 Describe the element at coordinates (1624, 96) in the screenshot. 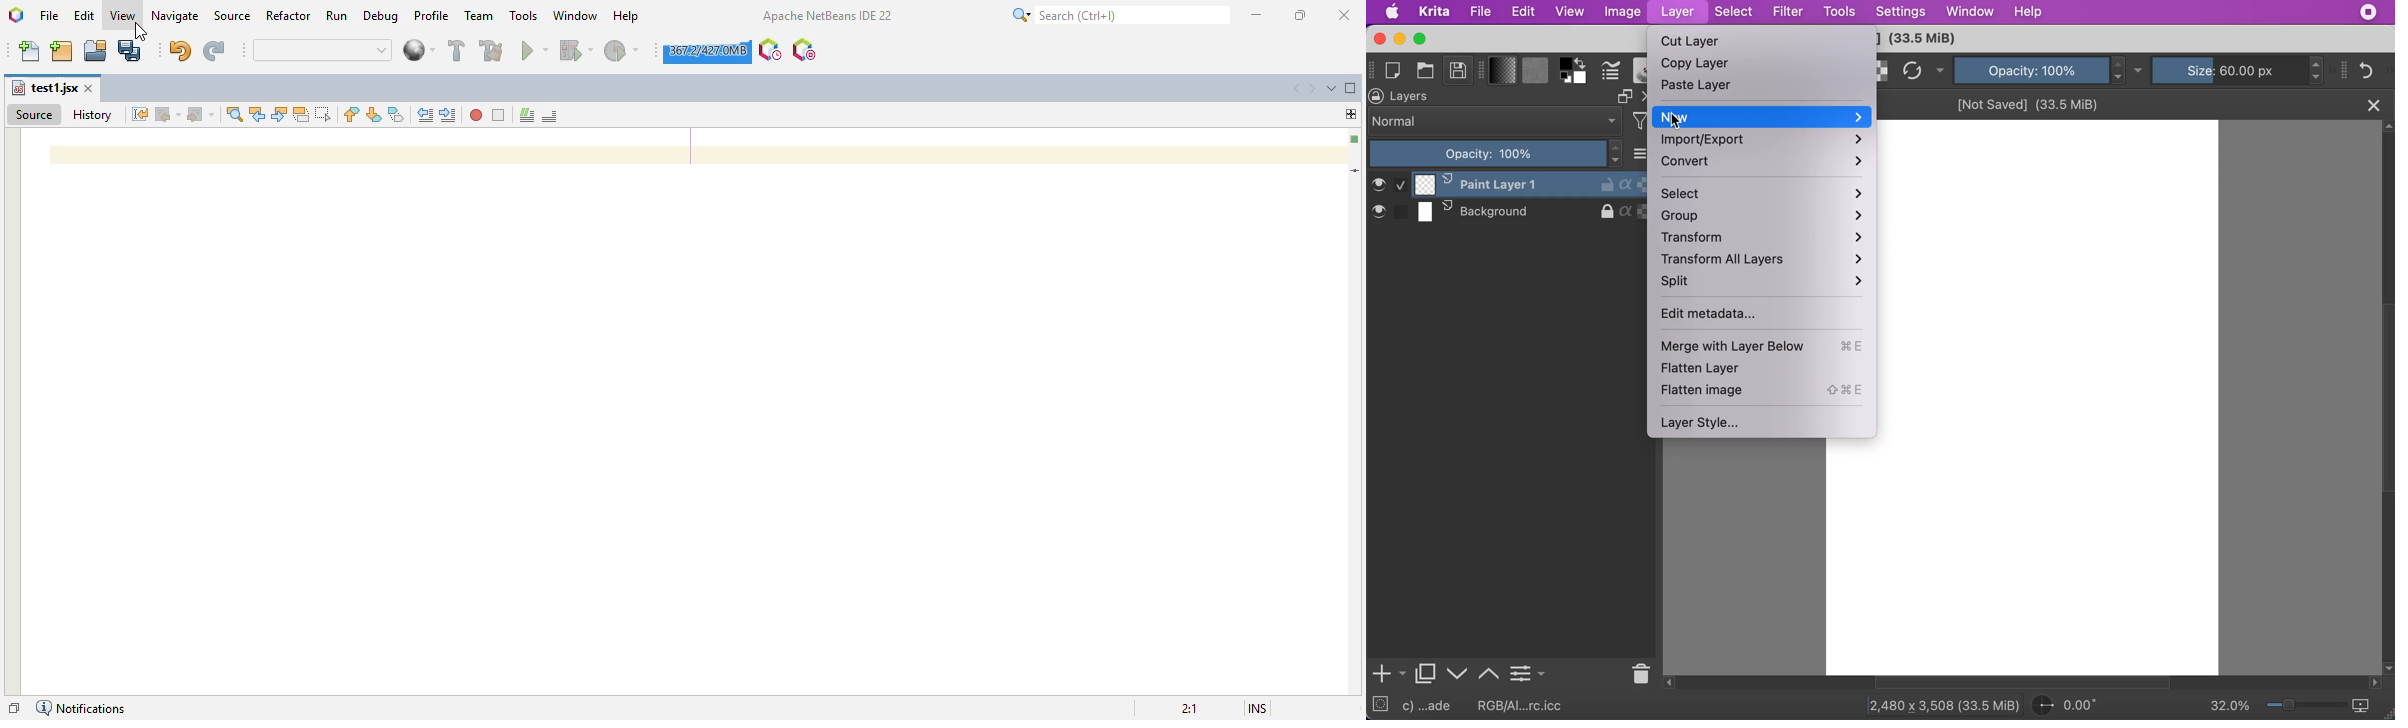

I see `float docker` at that location.